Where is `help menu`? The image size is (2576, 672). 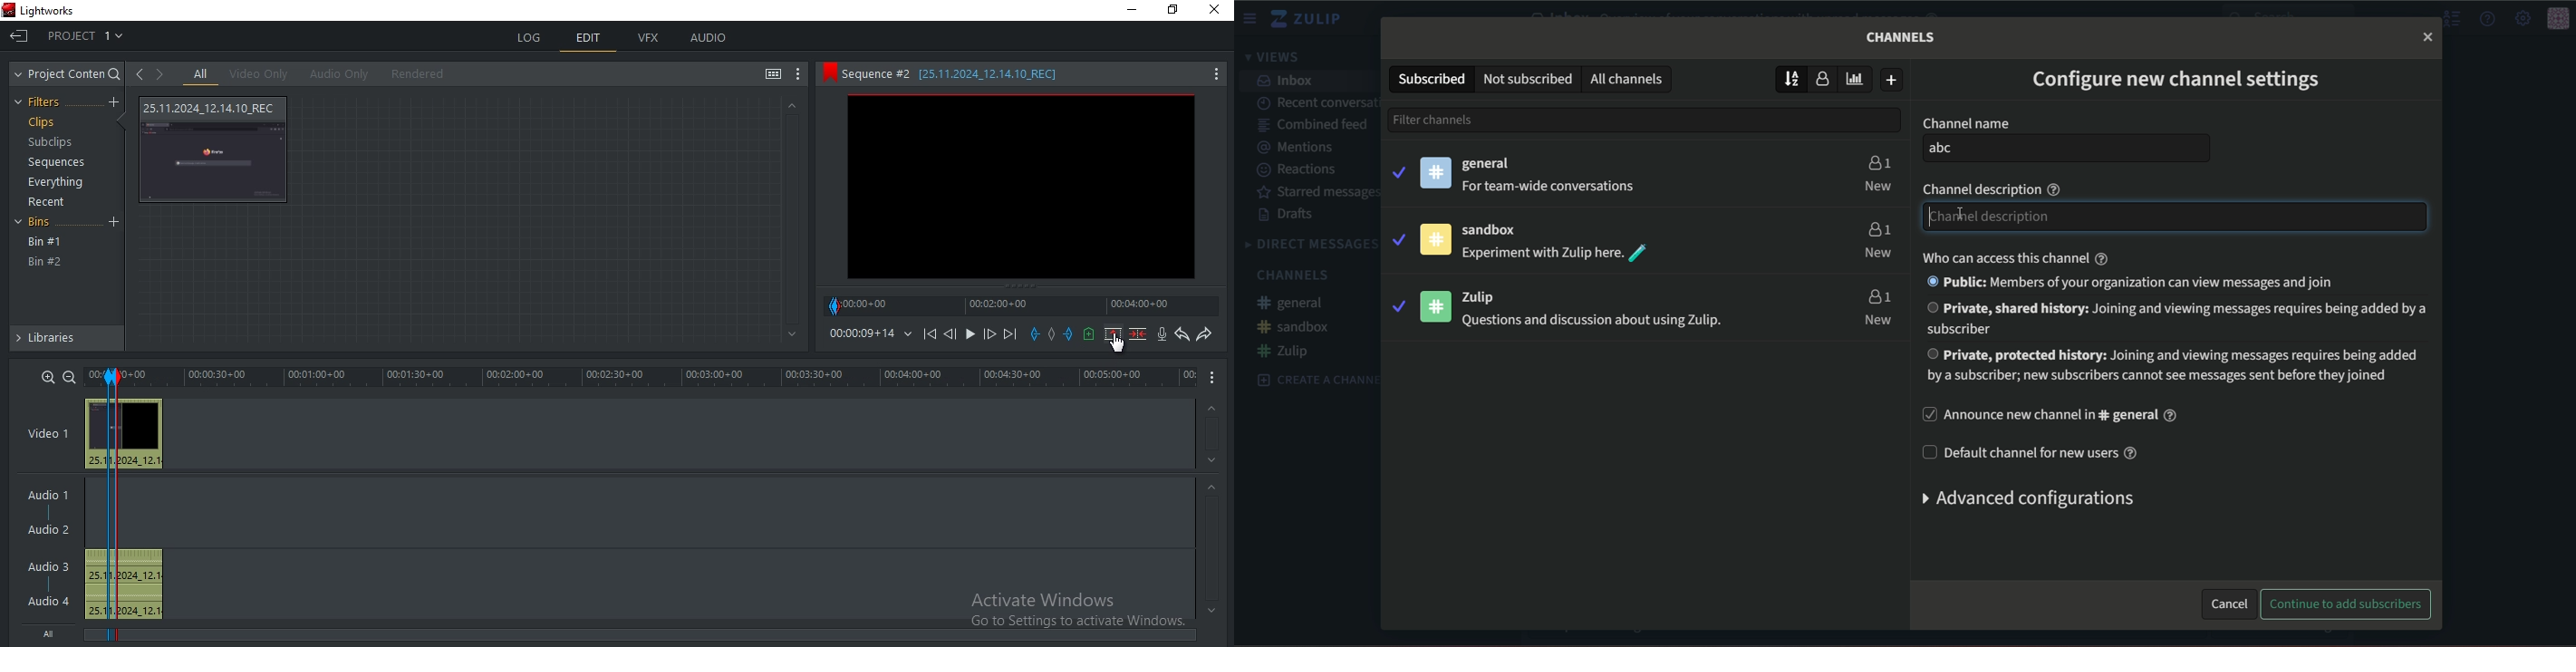 help menu is located at coordinates (2488, 18).